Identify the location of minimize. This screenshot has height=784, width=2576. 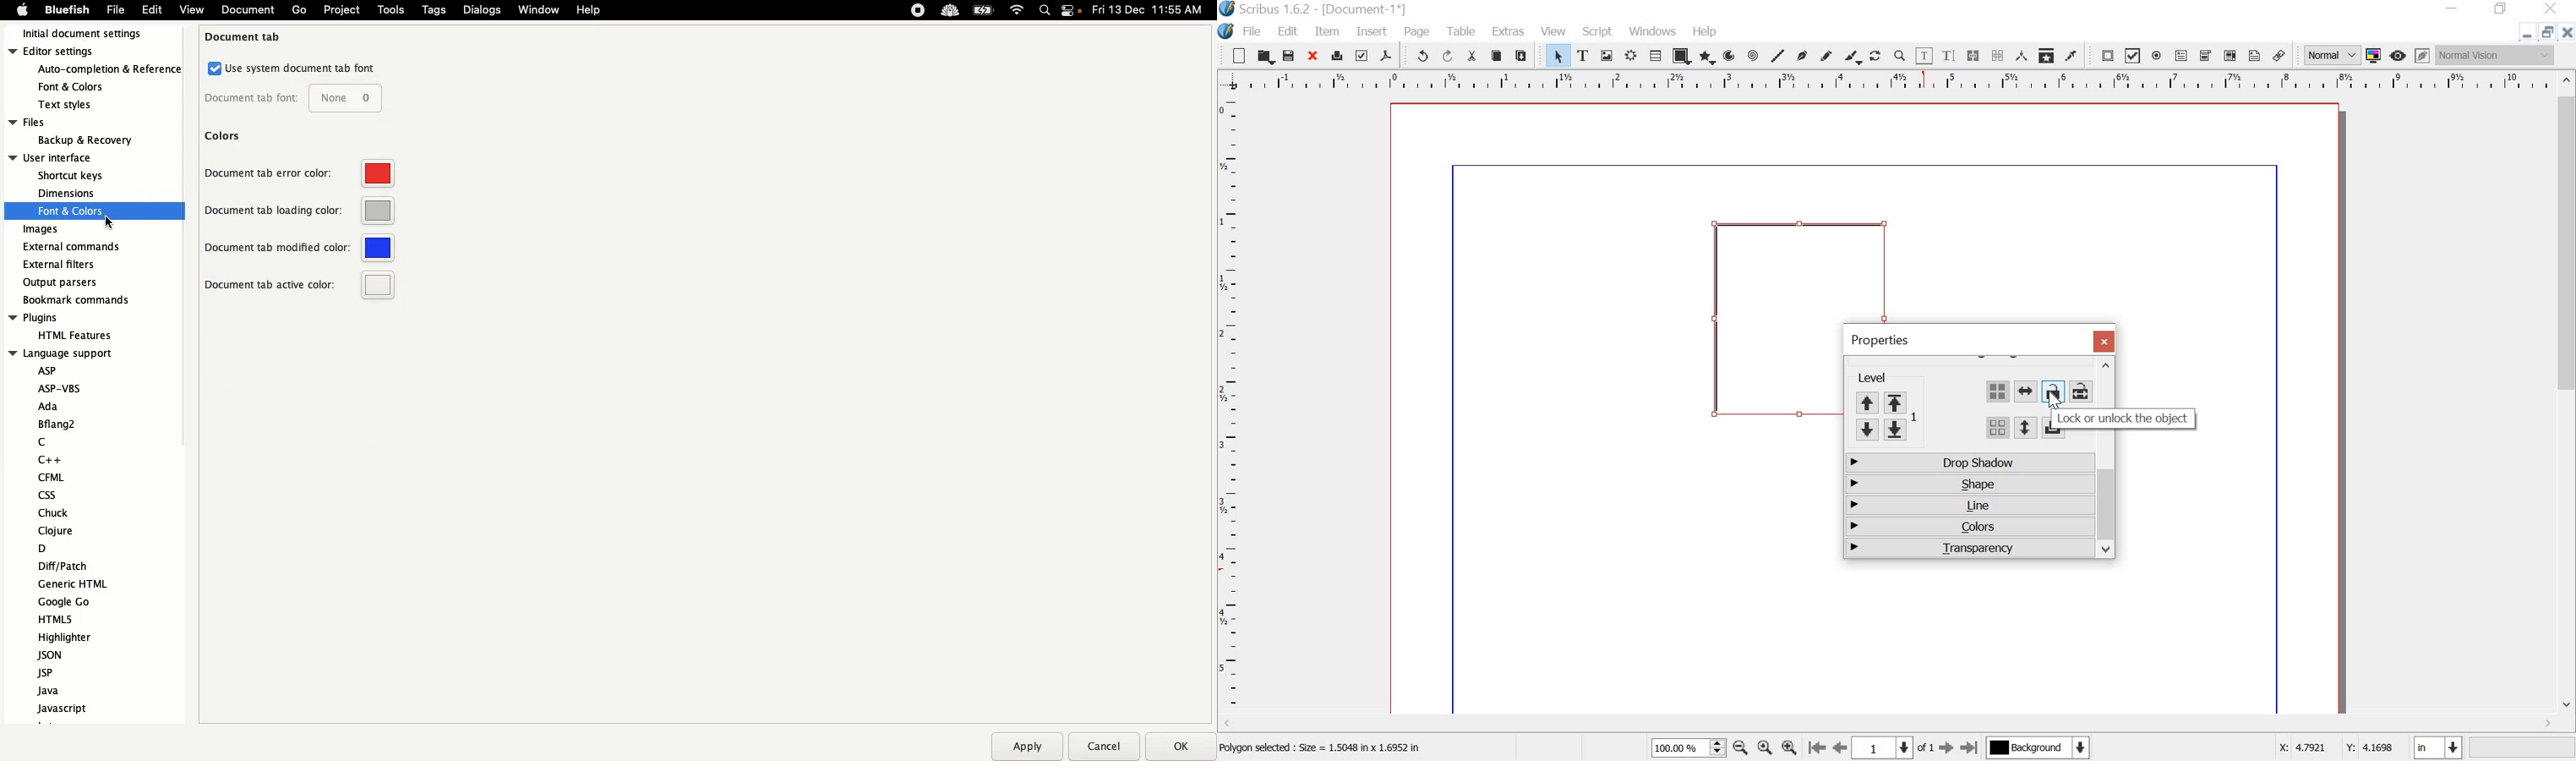
(2454, 7).